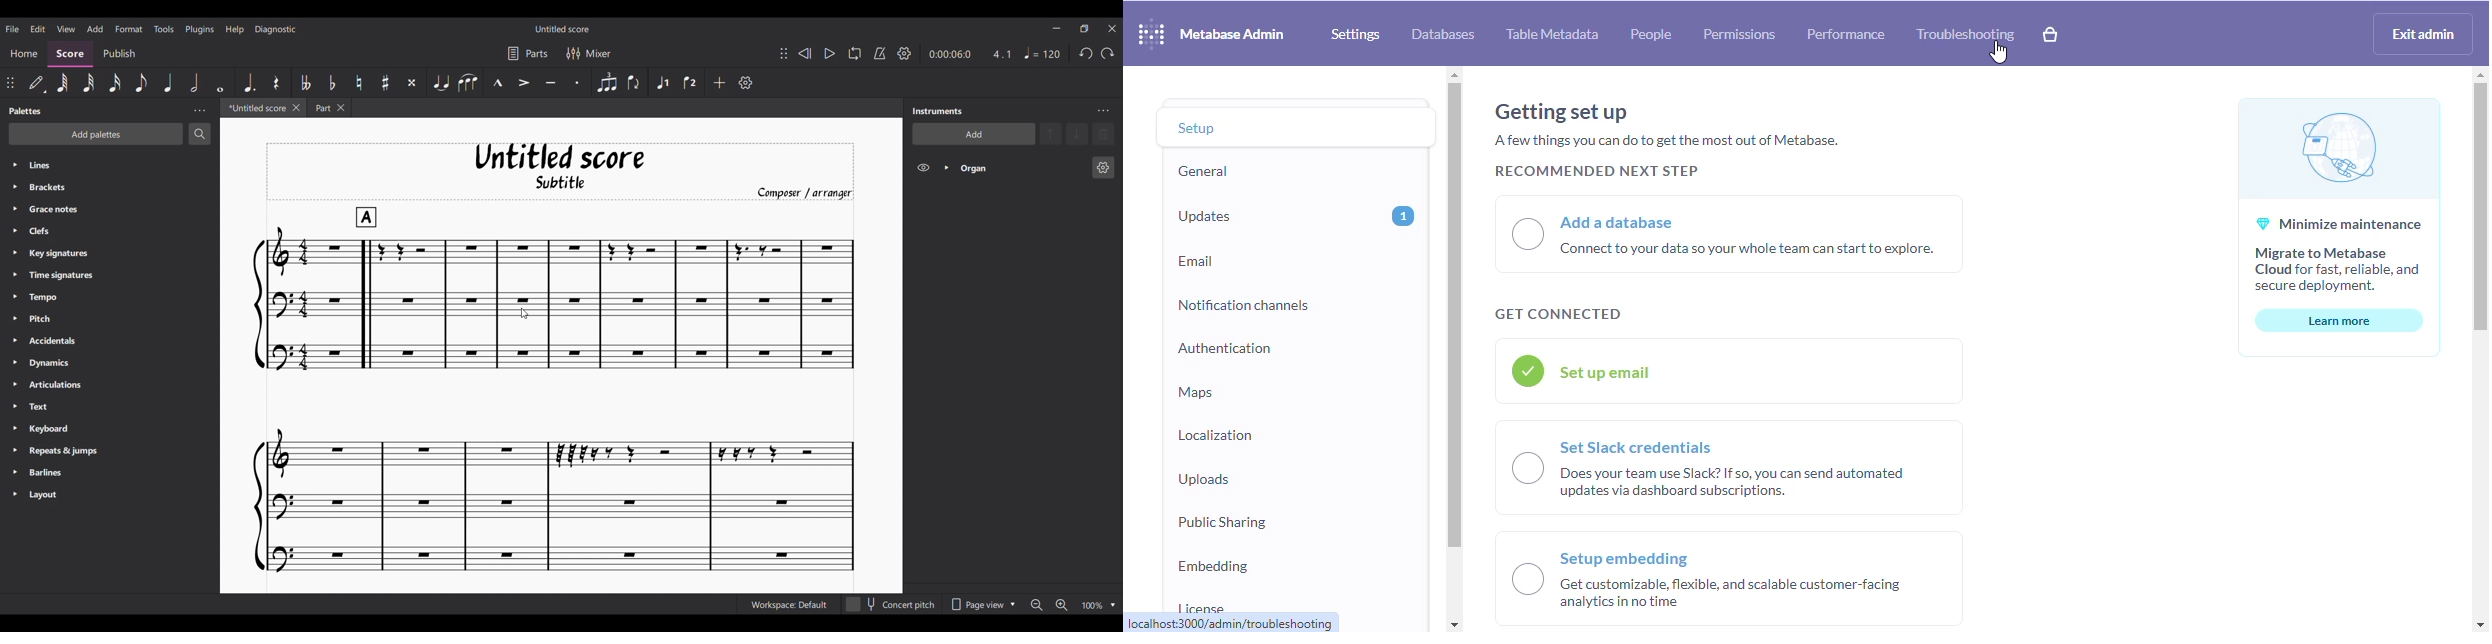 Image resolution: width=2492 pixels, height=644 pixels. Describe the element at coordinates (96, 134) in the screenshot. I see `Add palette` at that location.